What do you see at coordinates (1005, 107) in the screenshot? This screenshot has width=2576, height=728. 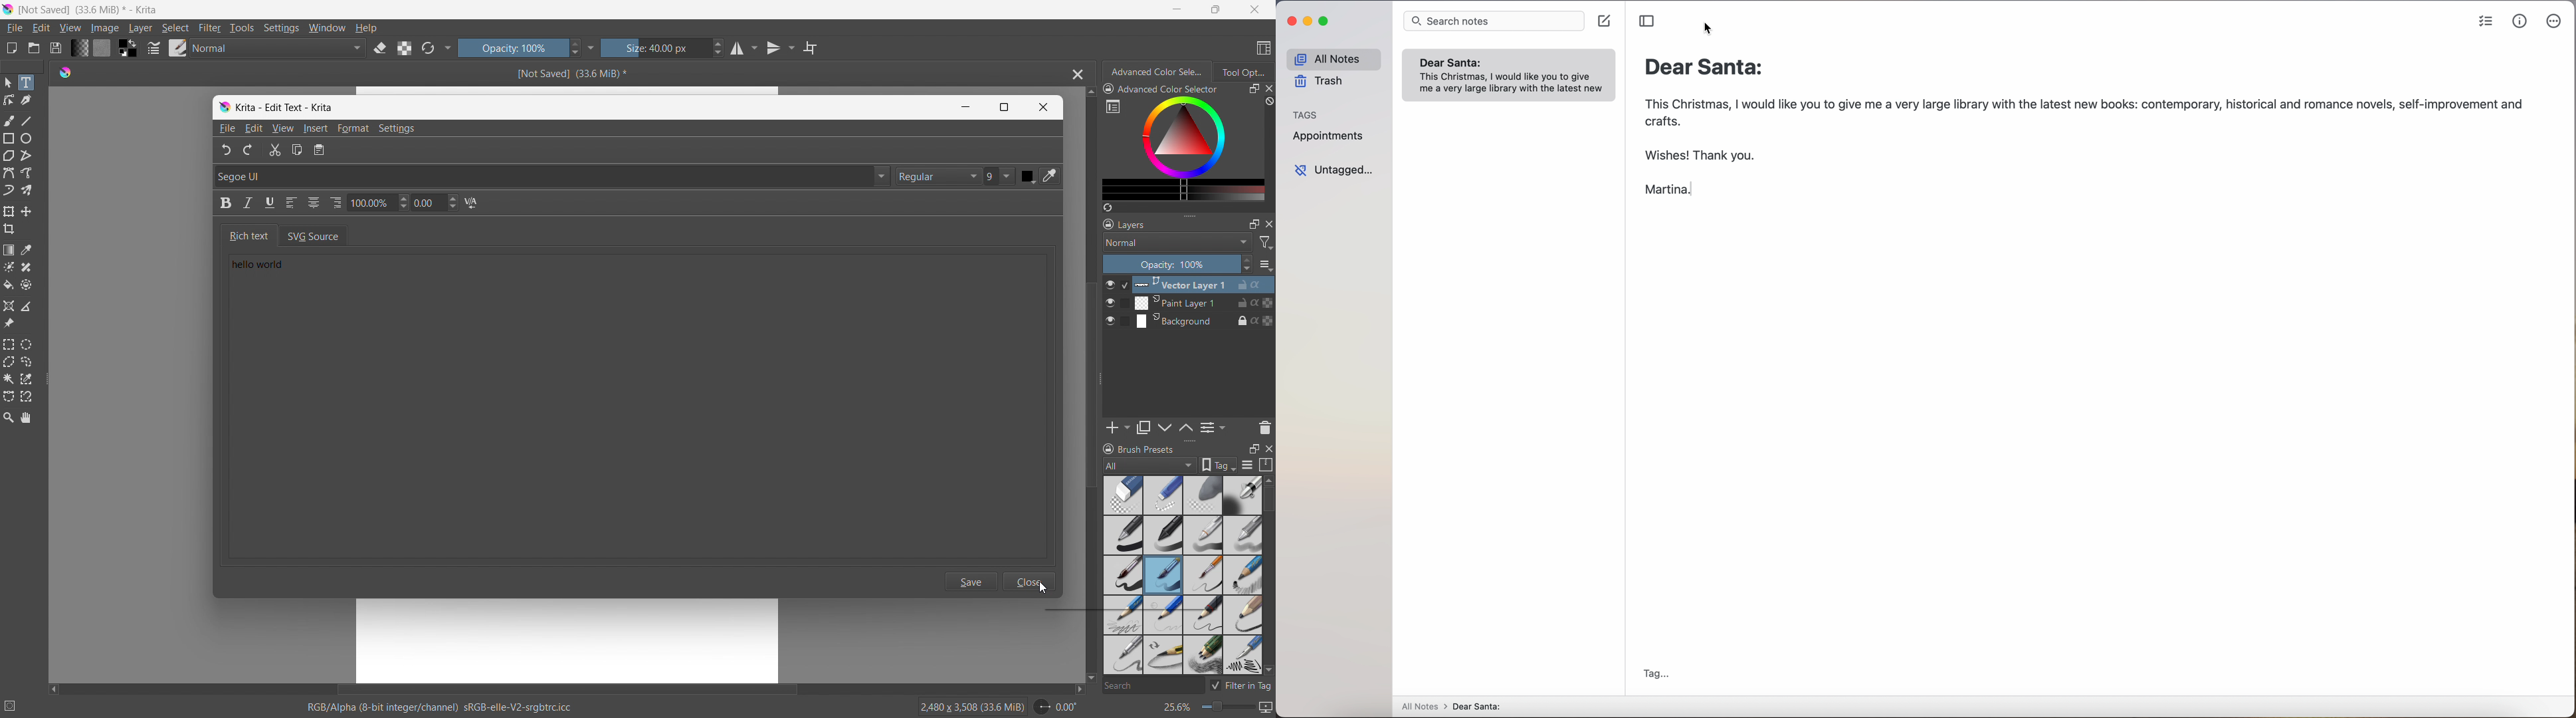 I see `Maximize` at bounding box center [1005, 107].